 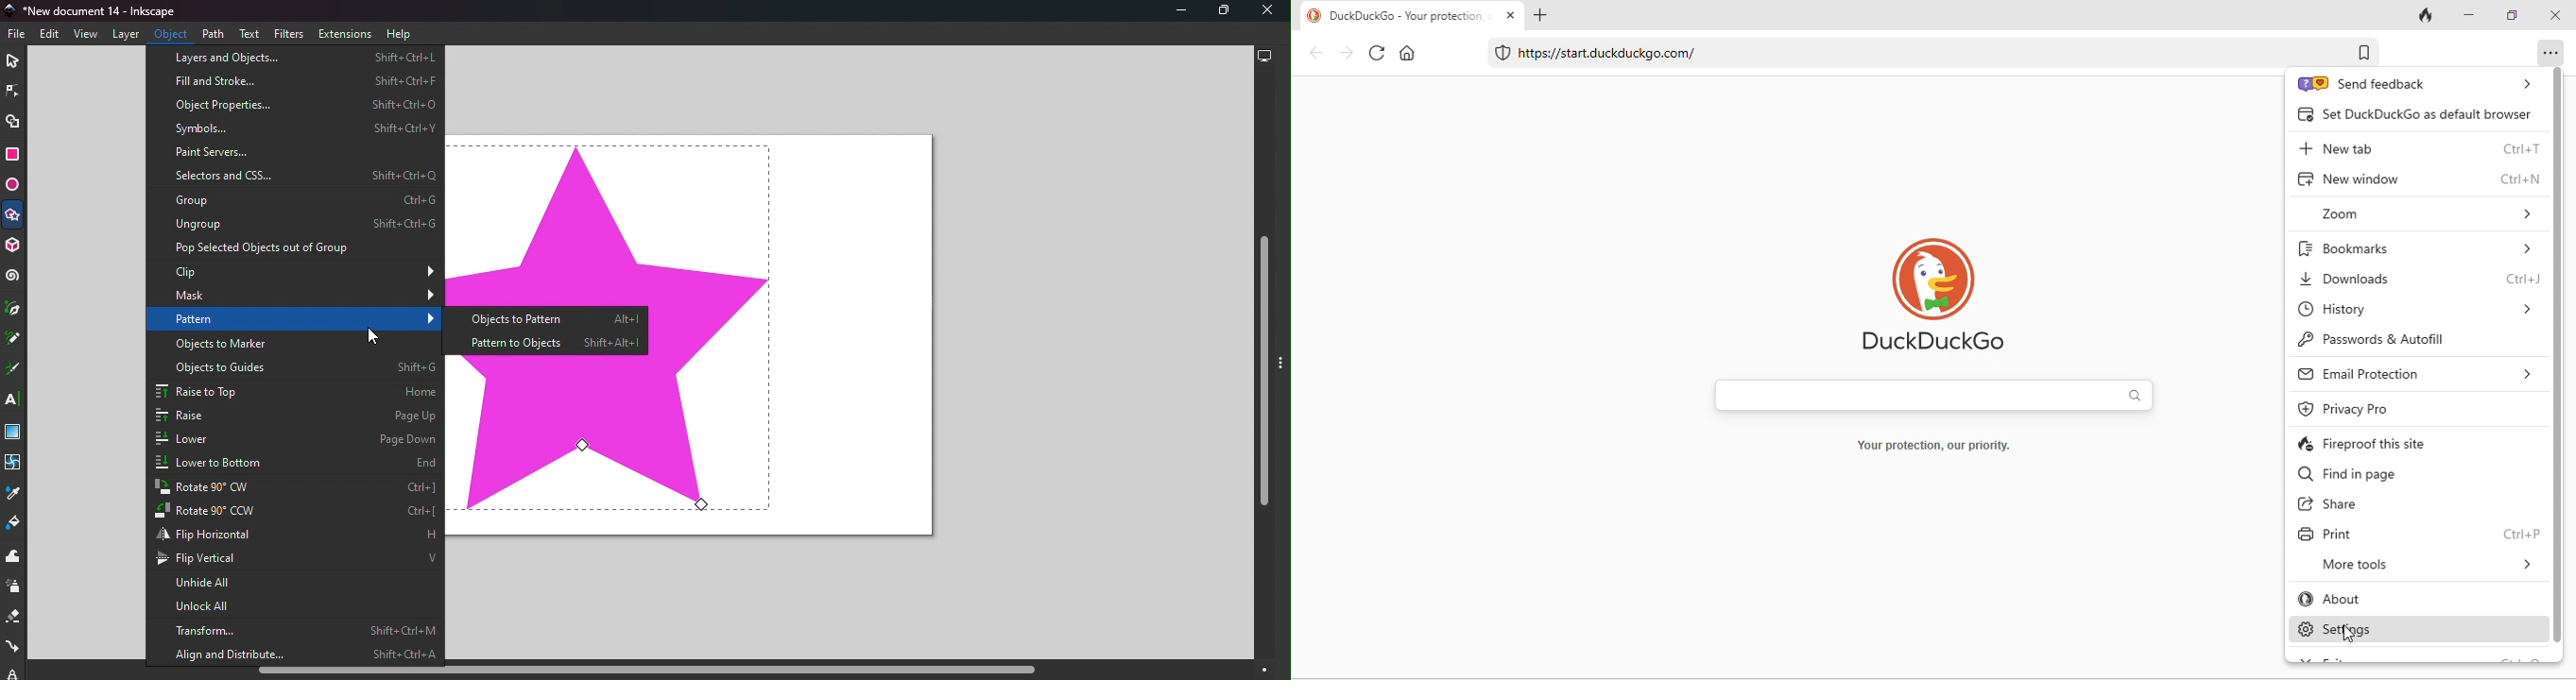 What do you see at coordinates (1394, 16) in the screenshot?
I see `DuckDuckGo- Your protection` at bounding box center [1394, 16].